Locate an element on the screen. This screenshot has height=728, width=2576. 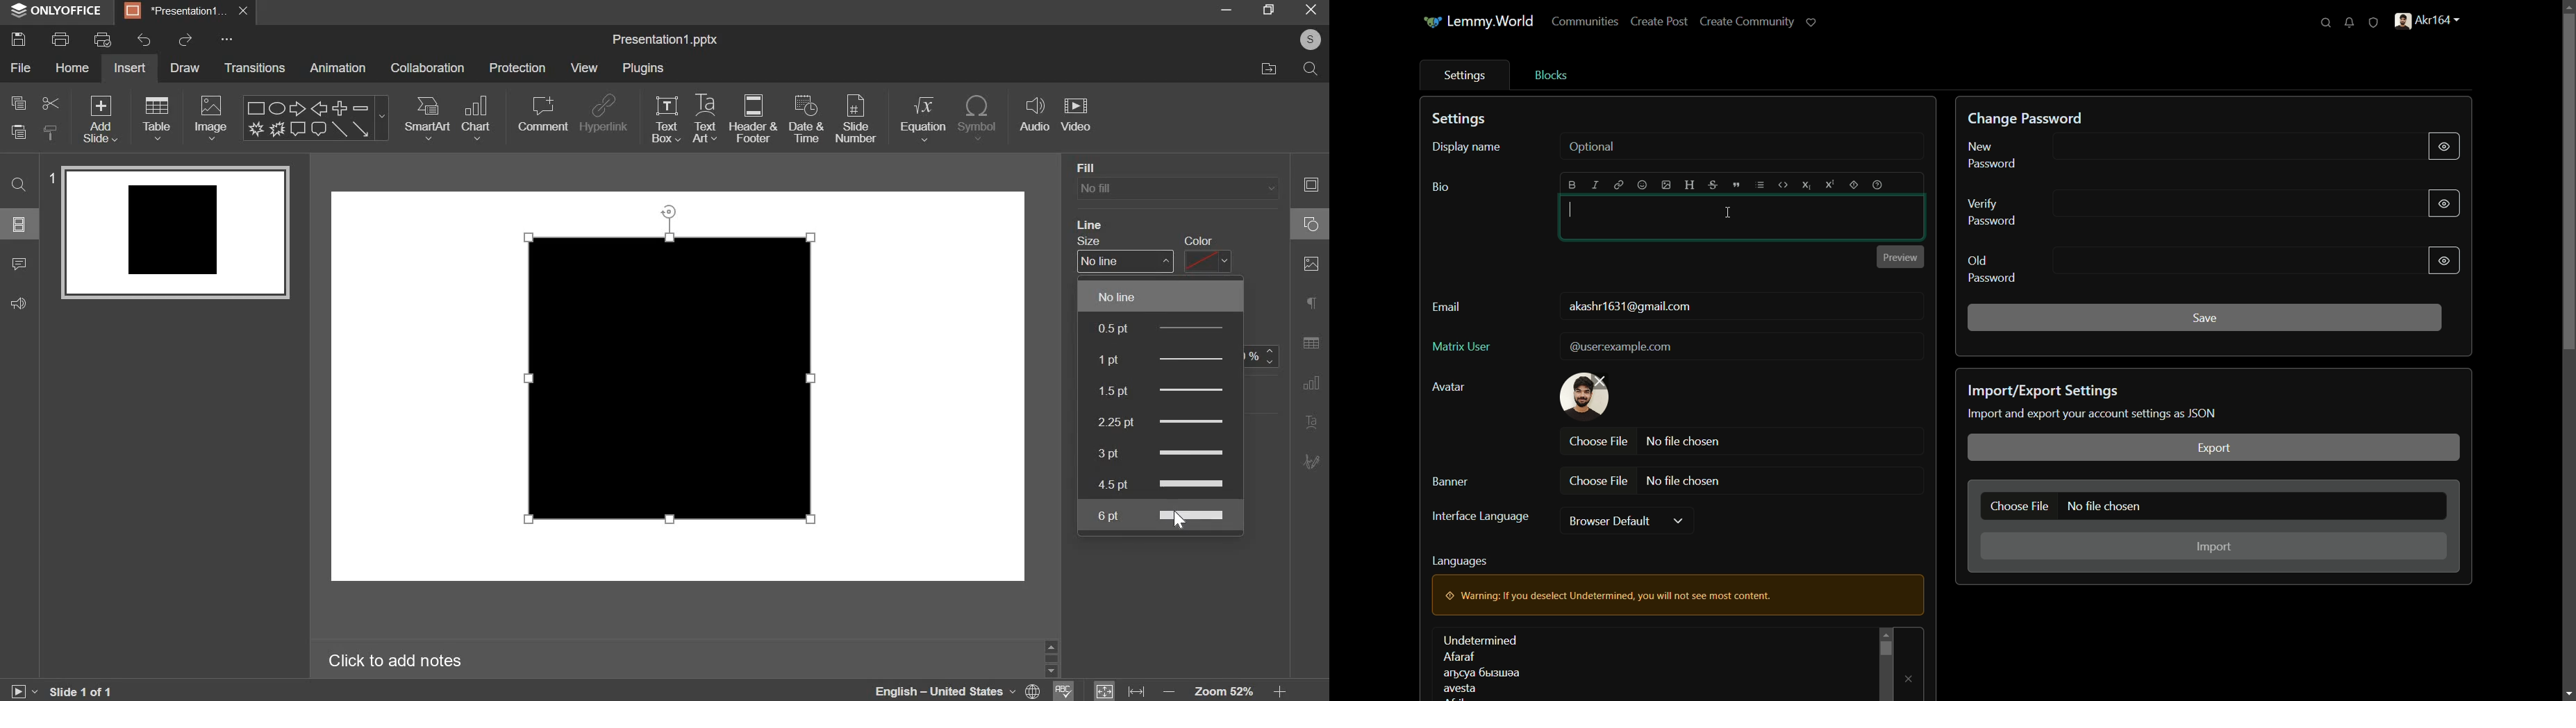
slide number is located at coordinates (856, 119).